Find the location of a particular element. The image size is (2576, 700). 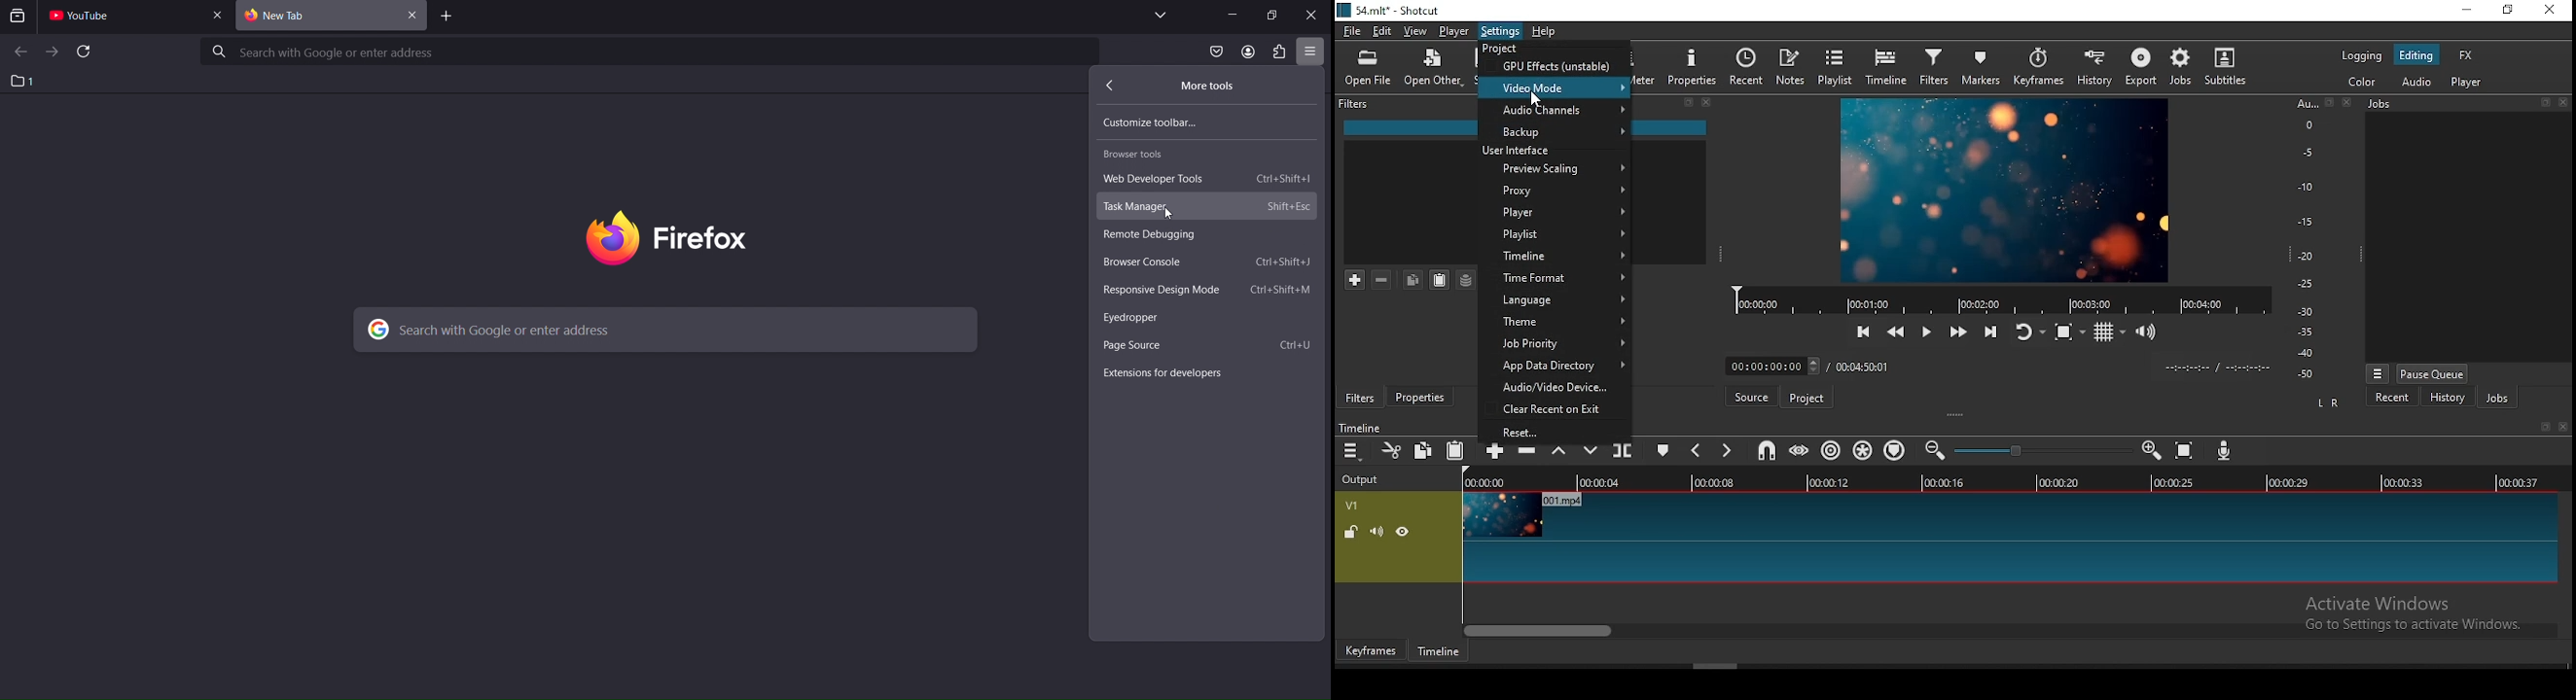

open file is located at coordinates (1368, 71).